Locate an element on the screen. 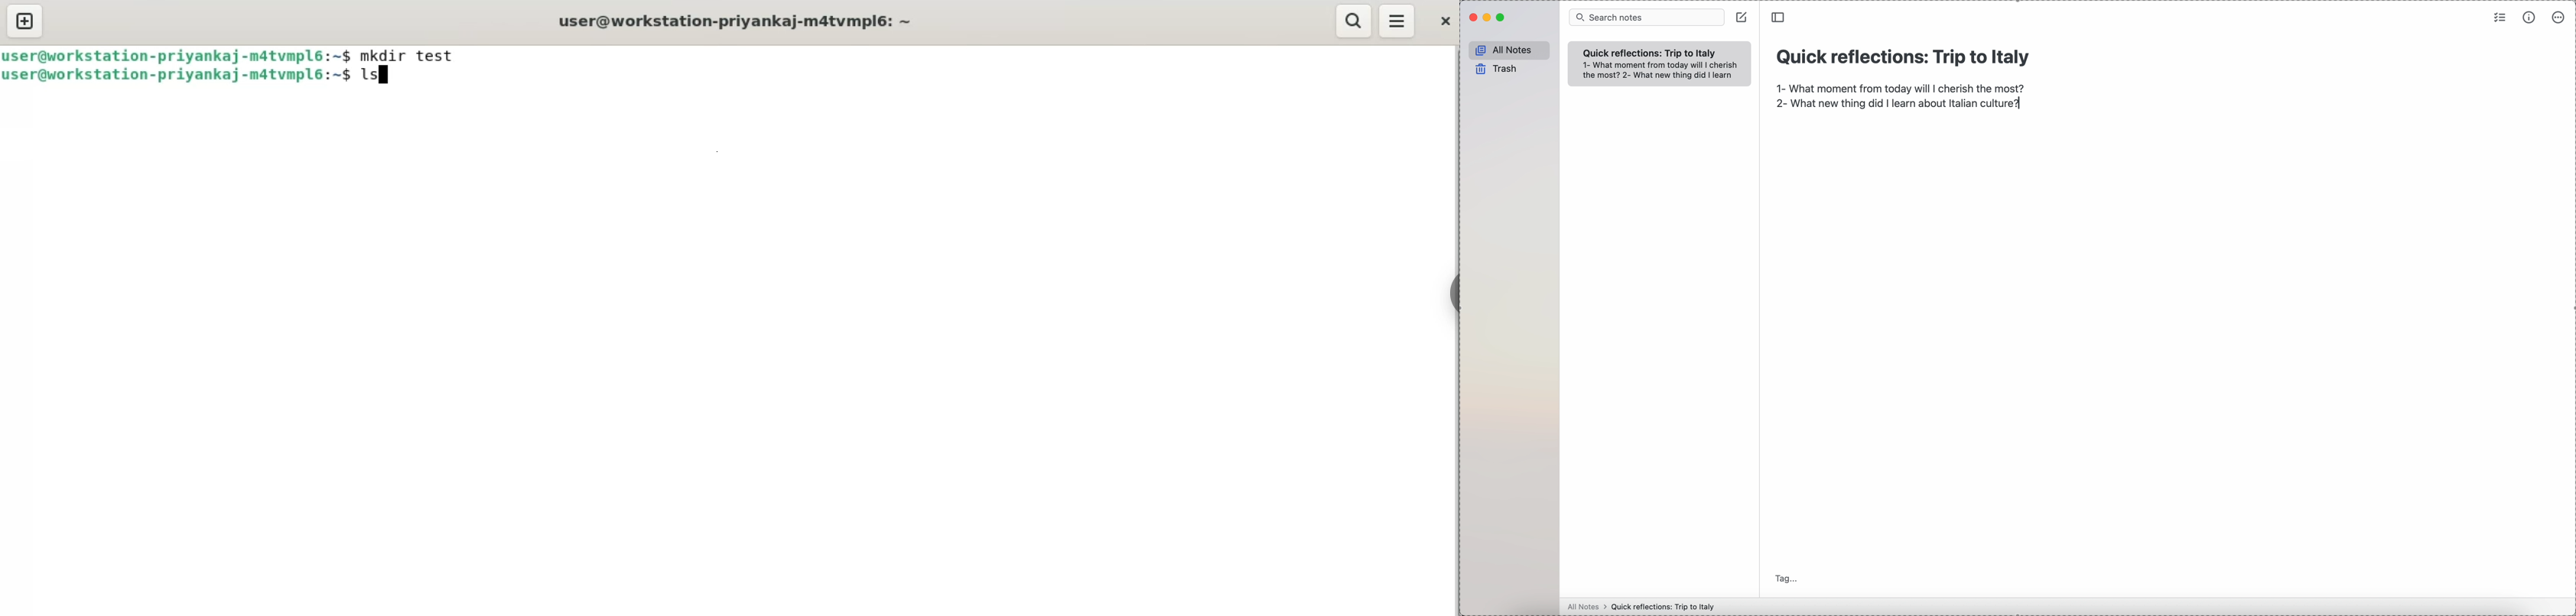 This screenshot has height=616, width=2576. search bar is located at coordinates (1647, 17).